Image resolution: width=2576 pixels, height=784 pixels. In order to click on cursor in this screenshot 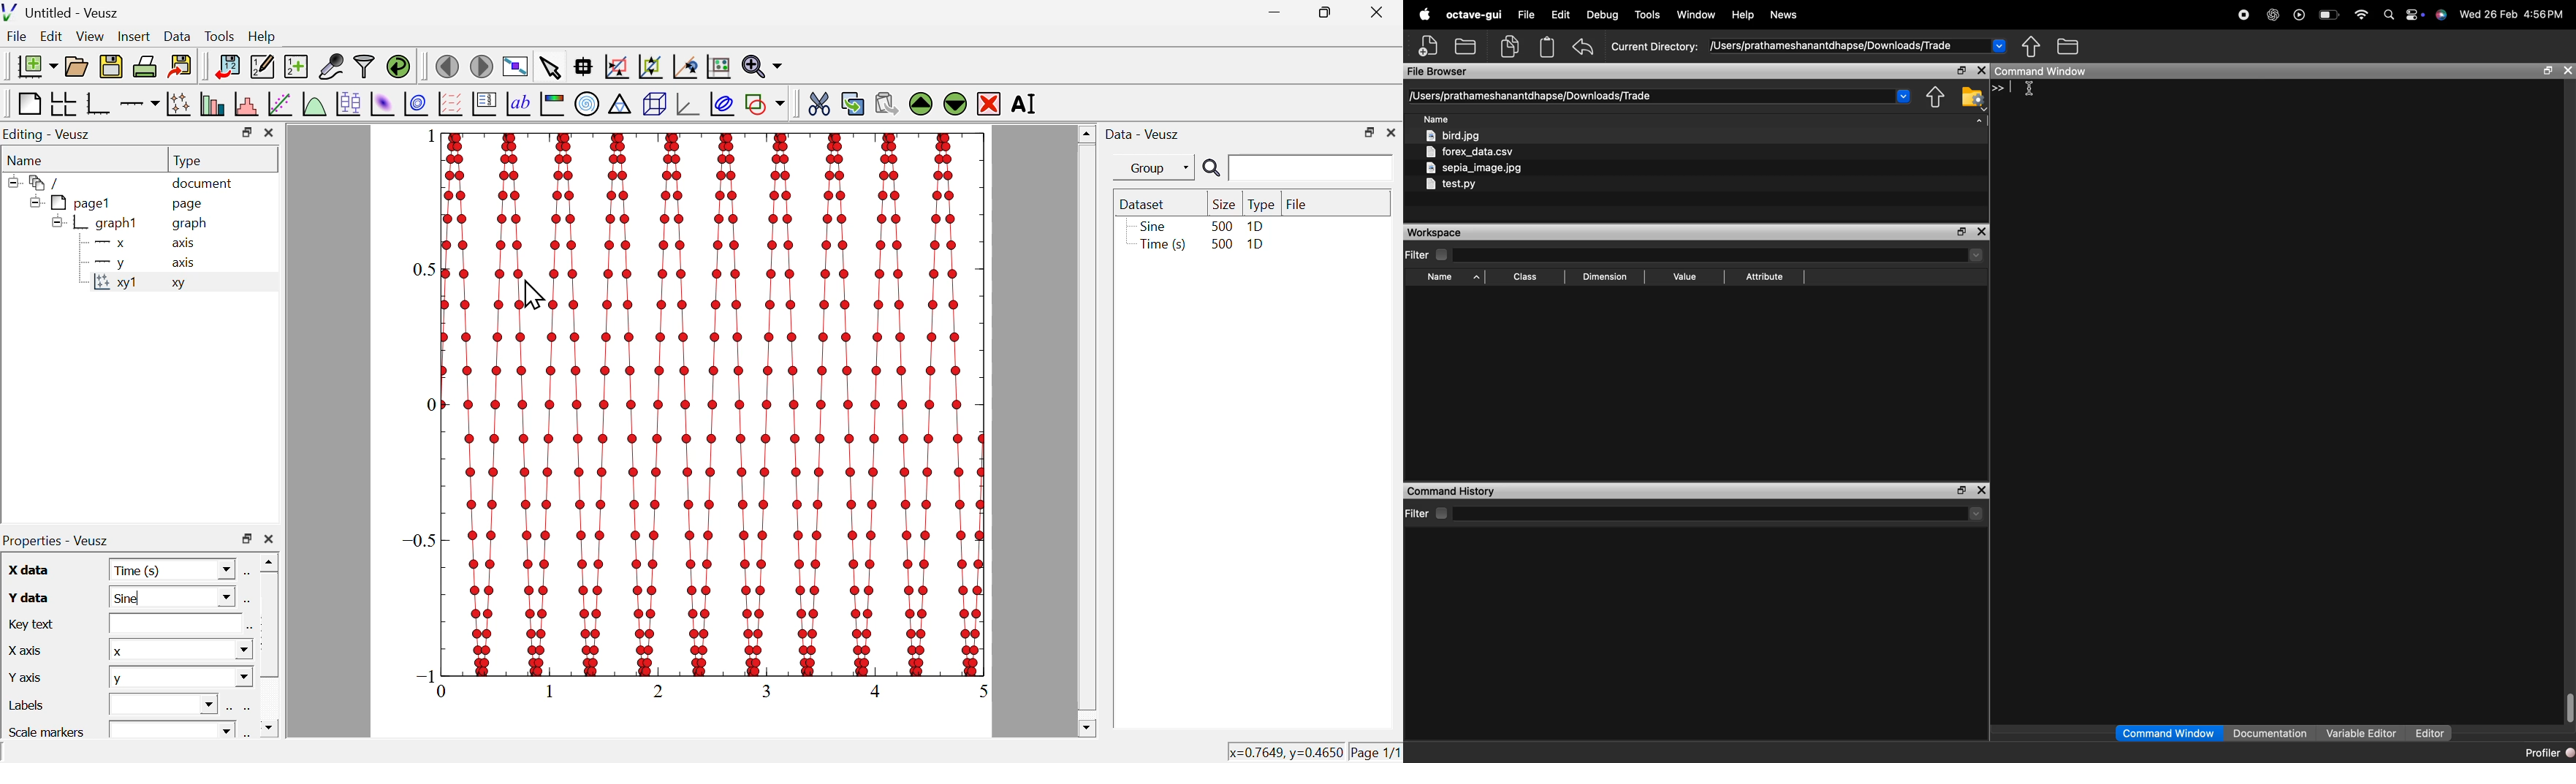, I will do `click(536, 295)`.